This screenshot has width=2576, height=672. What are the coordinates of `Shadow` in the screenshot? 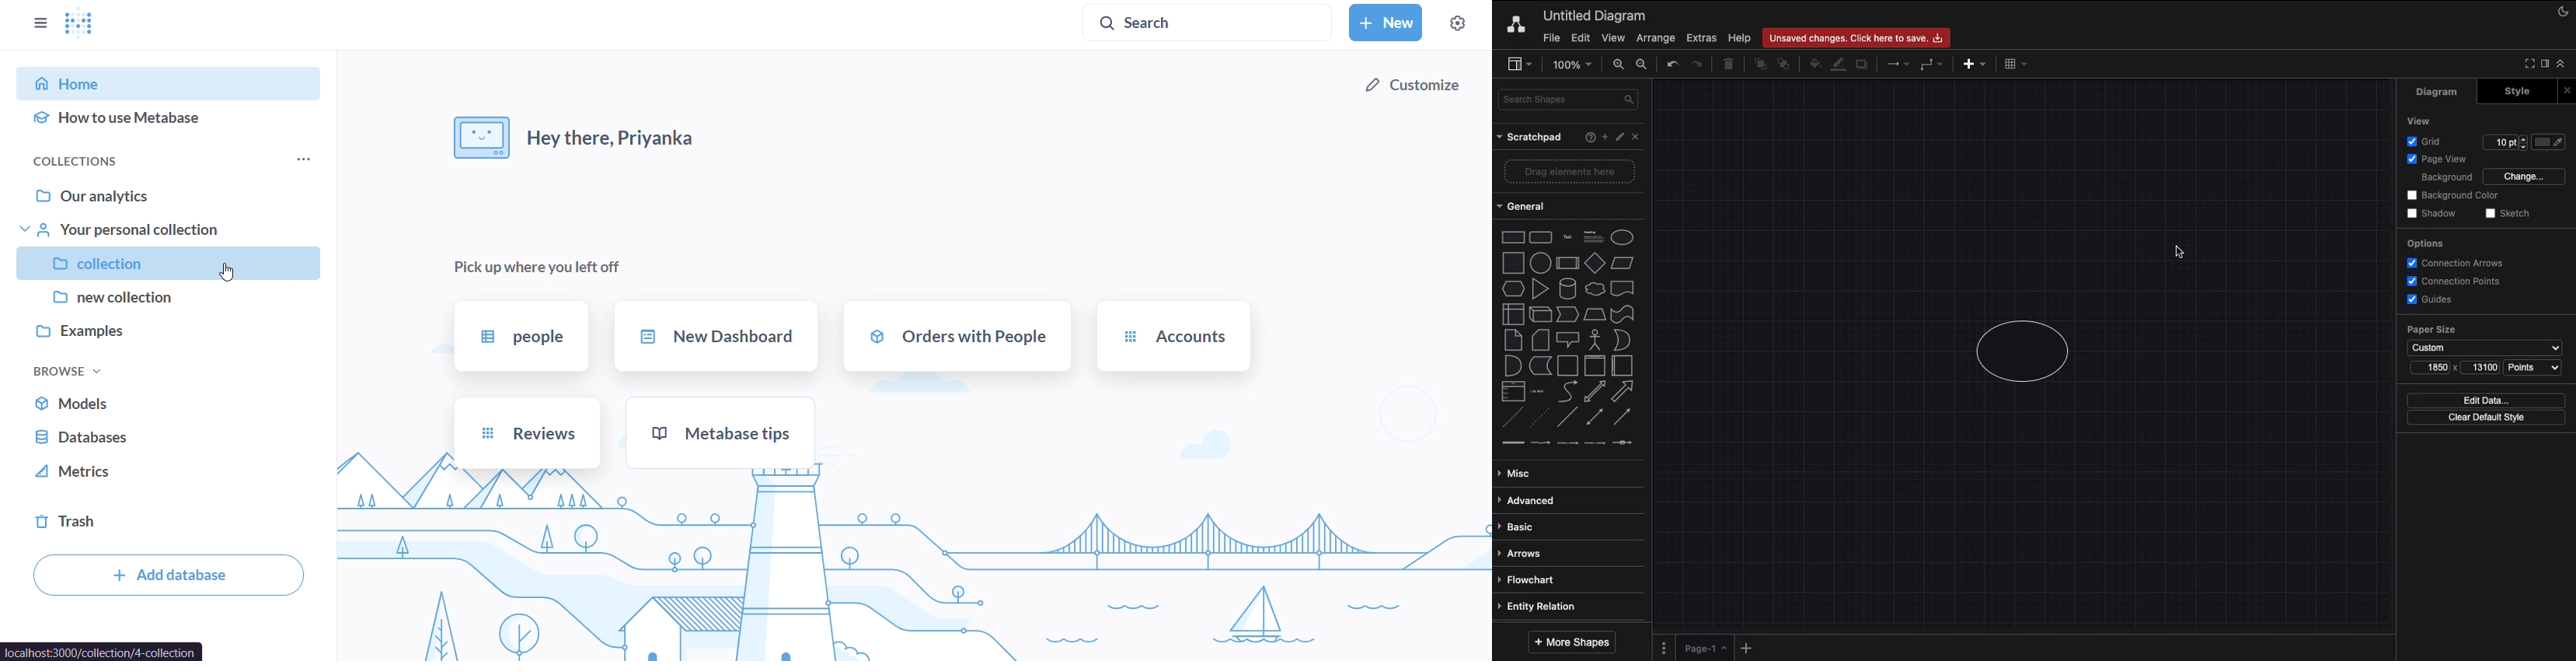 It's located at (2431, 213).